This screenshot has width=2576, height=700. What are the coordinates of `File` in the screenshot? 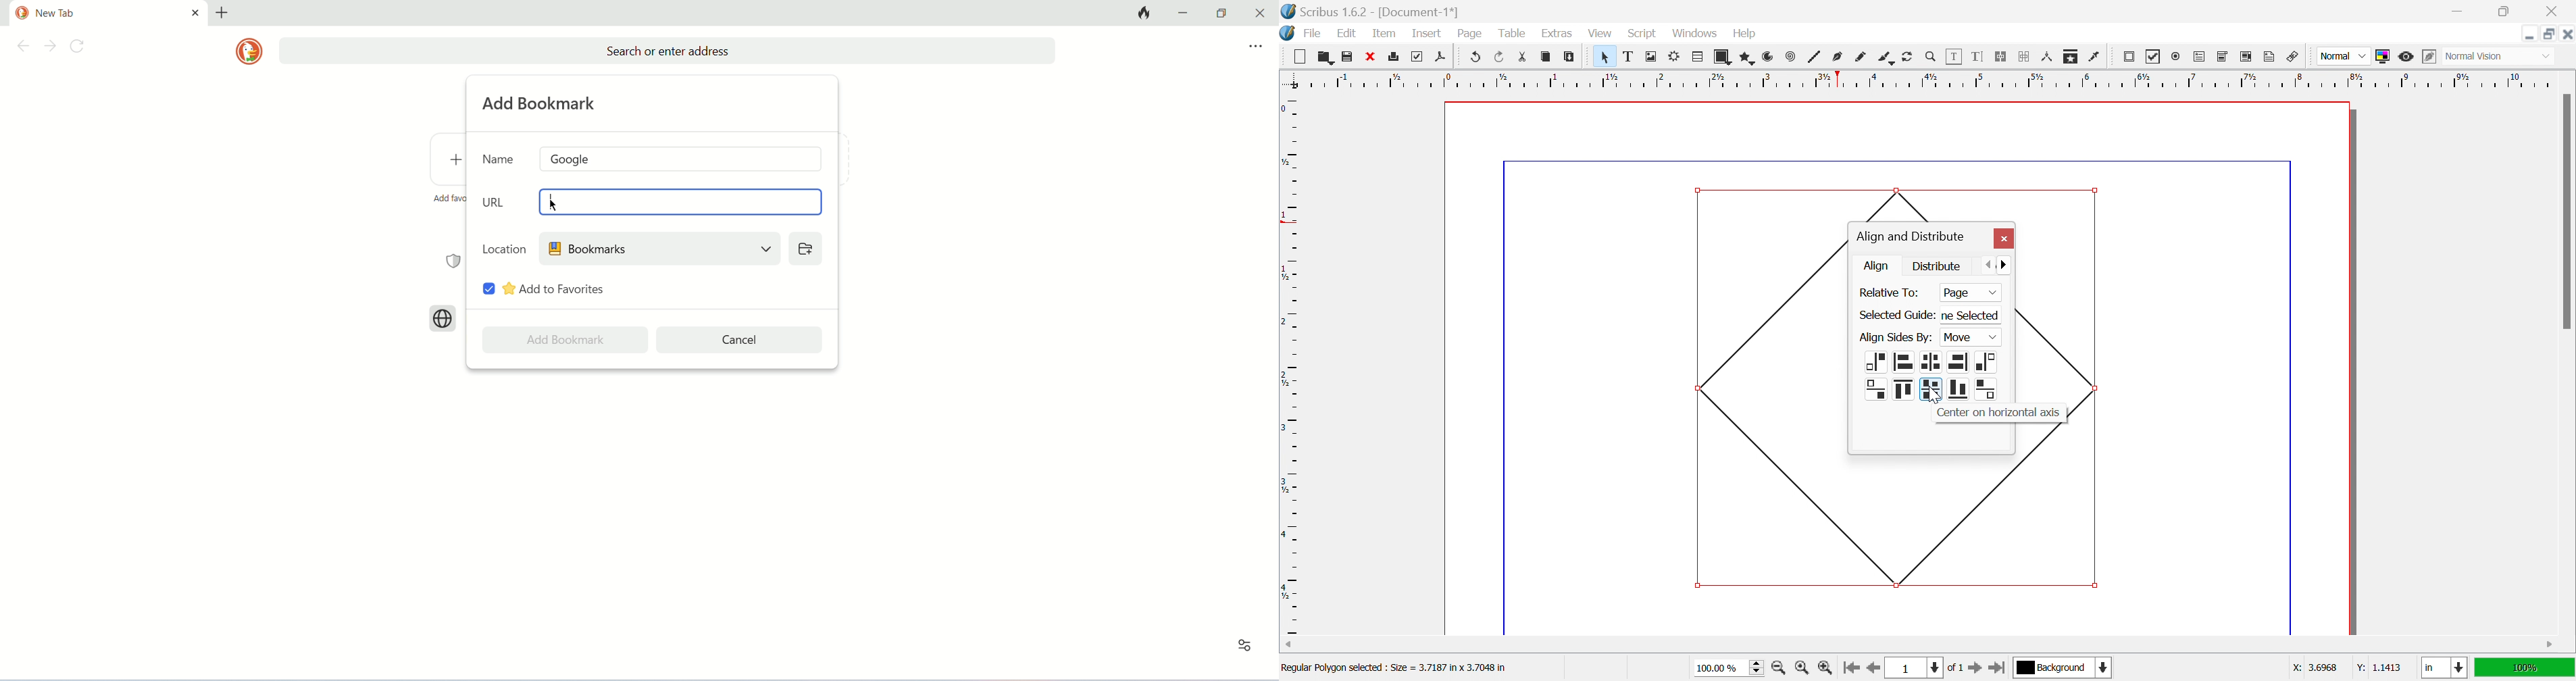 It's located at (1313, 34).